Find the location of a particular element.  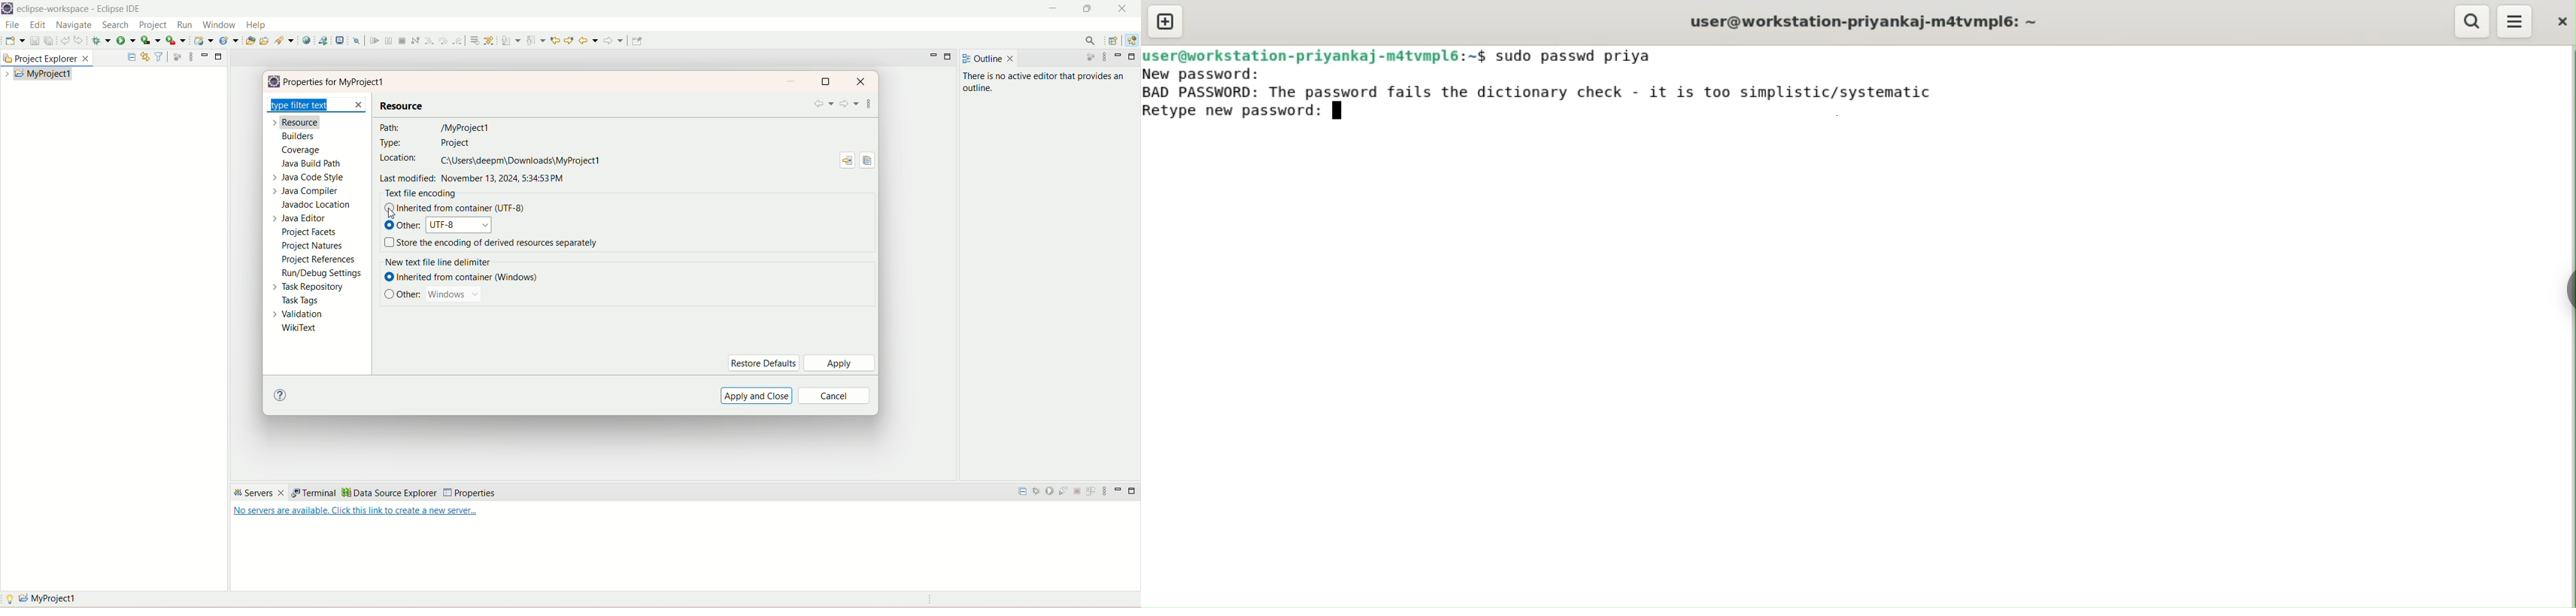

close is located at coordinates (862, 80).